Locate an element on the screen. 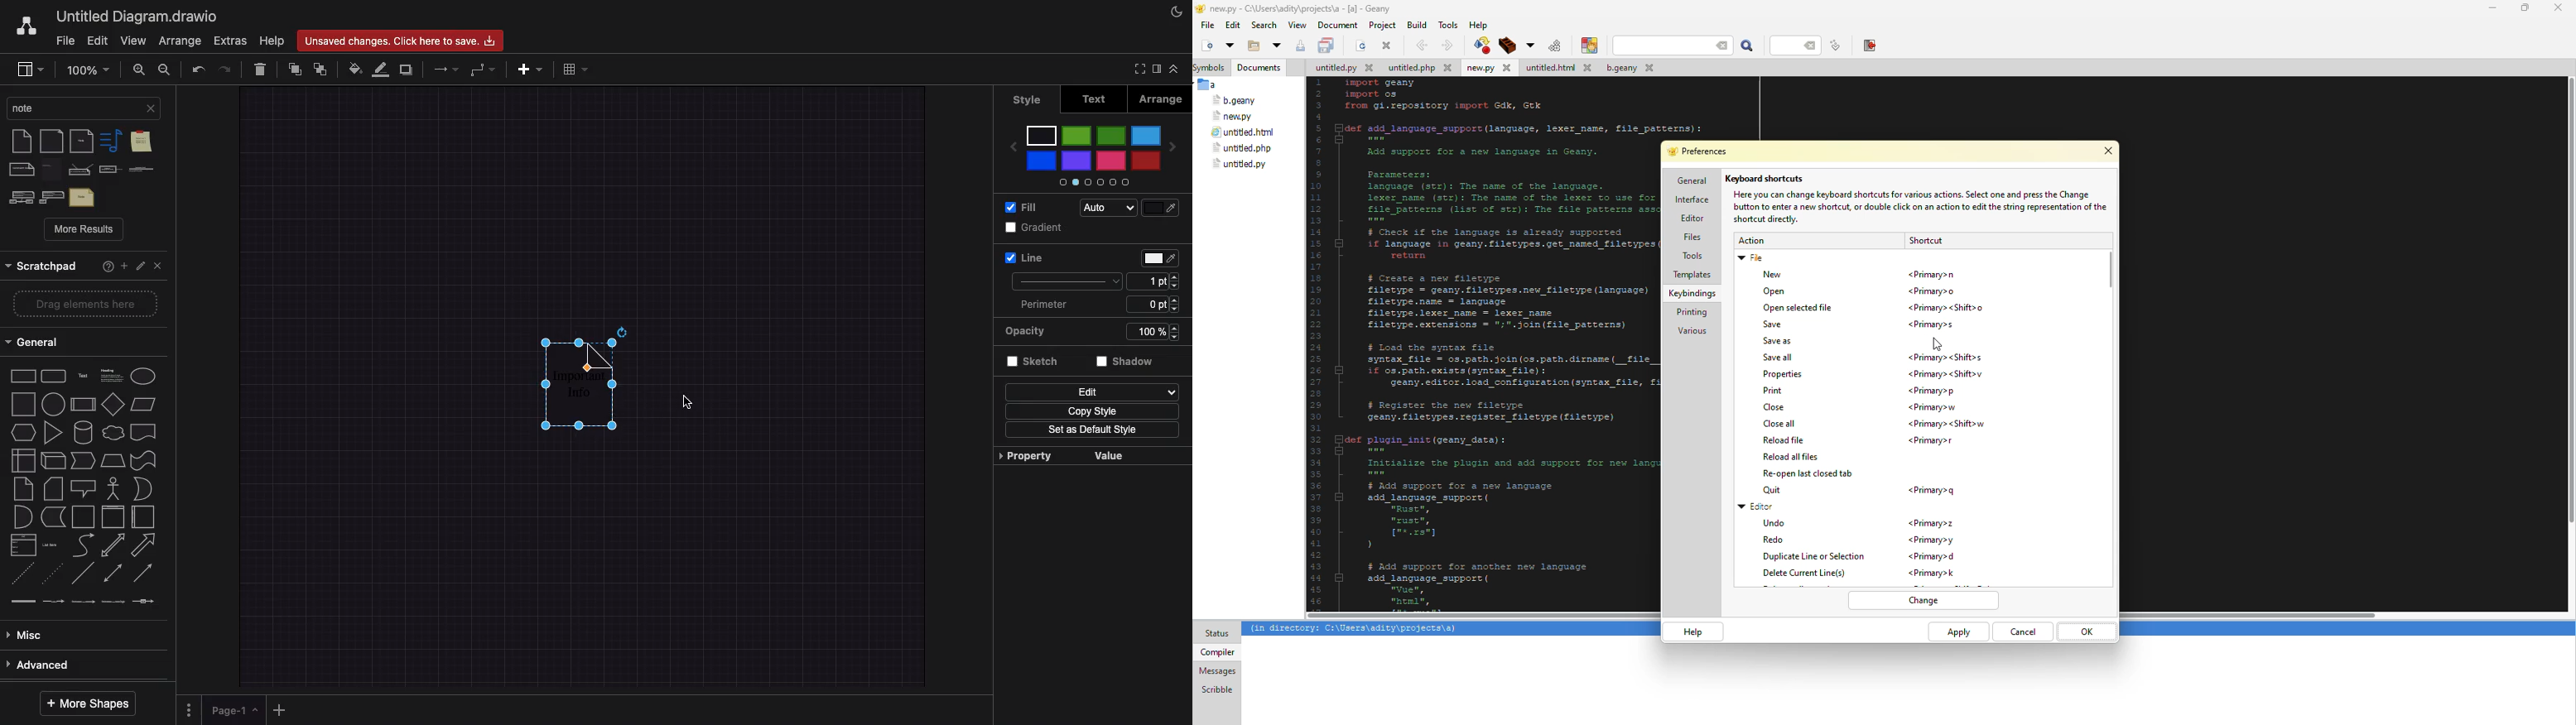 This screenshot has height=728, width=2576. step is located at coordinates (84, 461).